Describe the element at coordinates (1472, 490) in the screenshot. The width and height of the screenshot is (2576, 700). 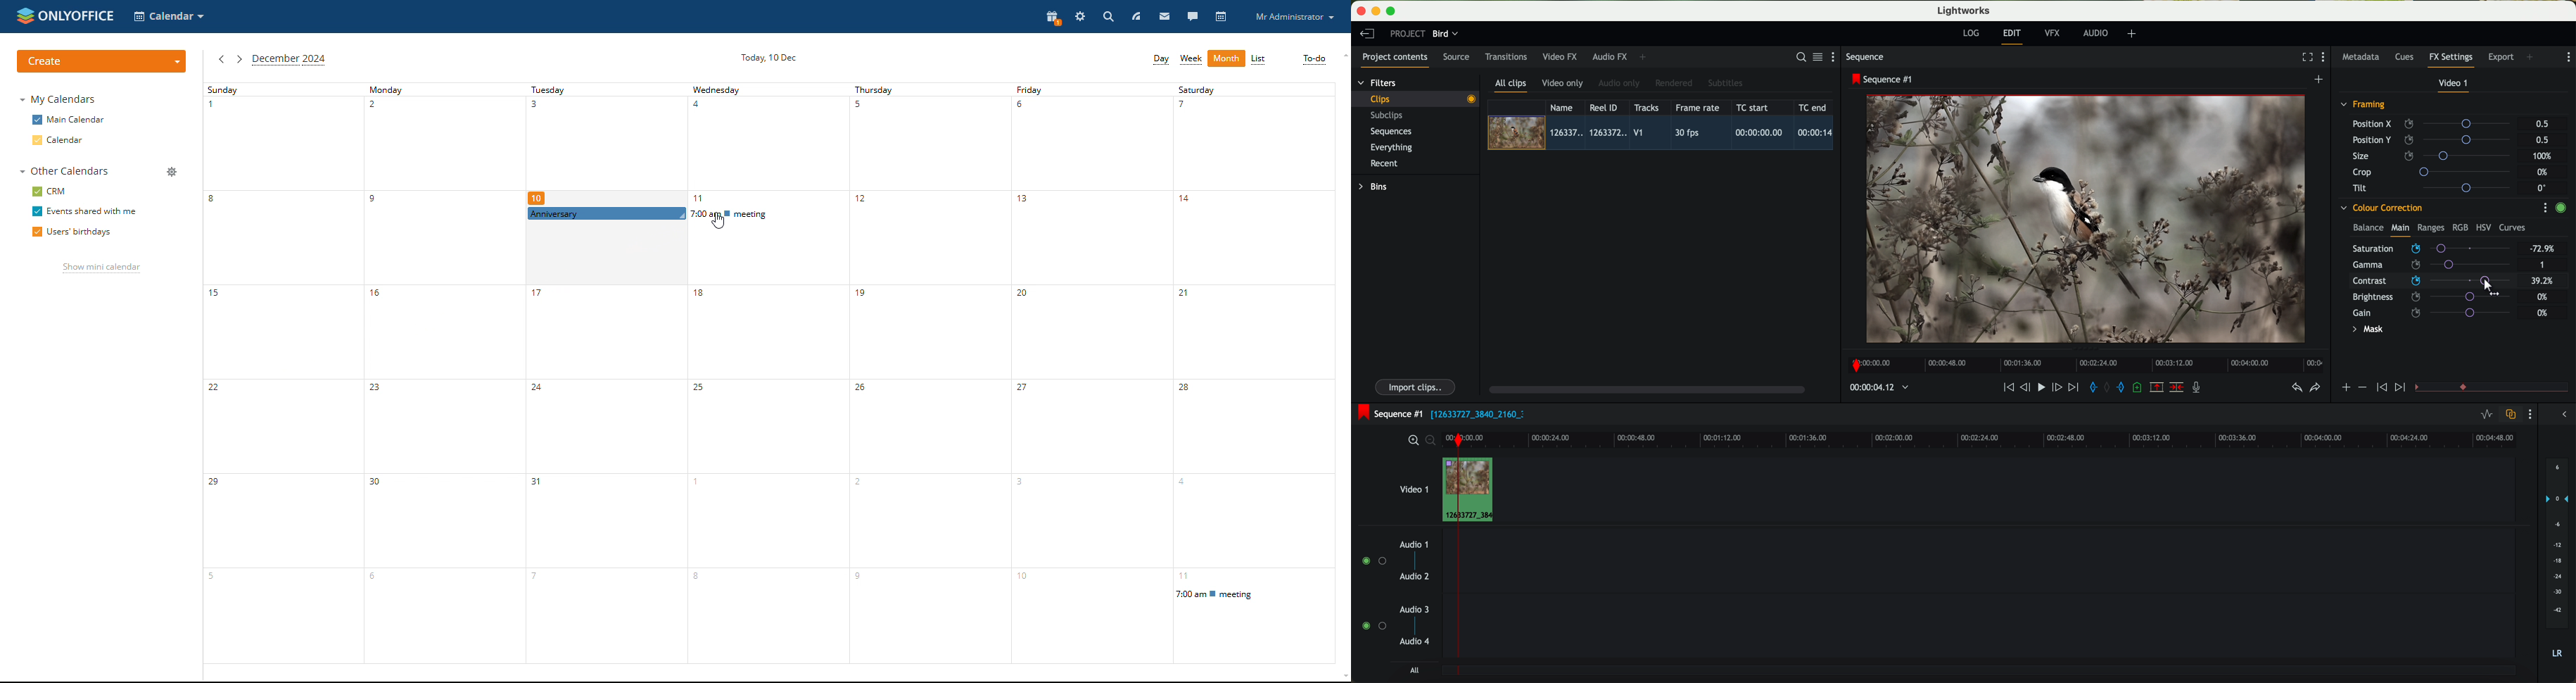
I see `drag video to video track 1` at that location.